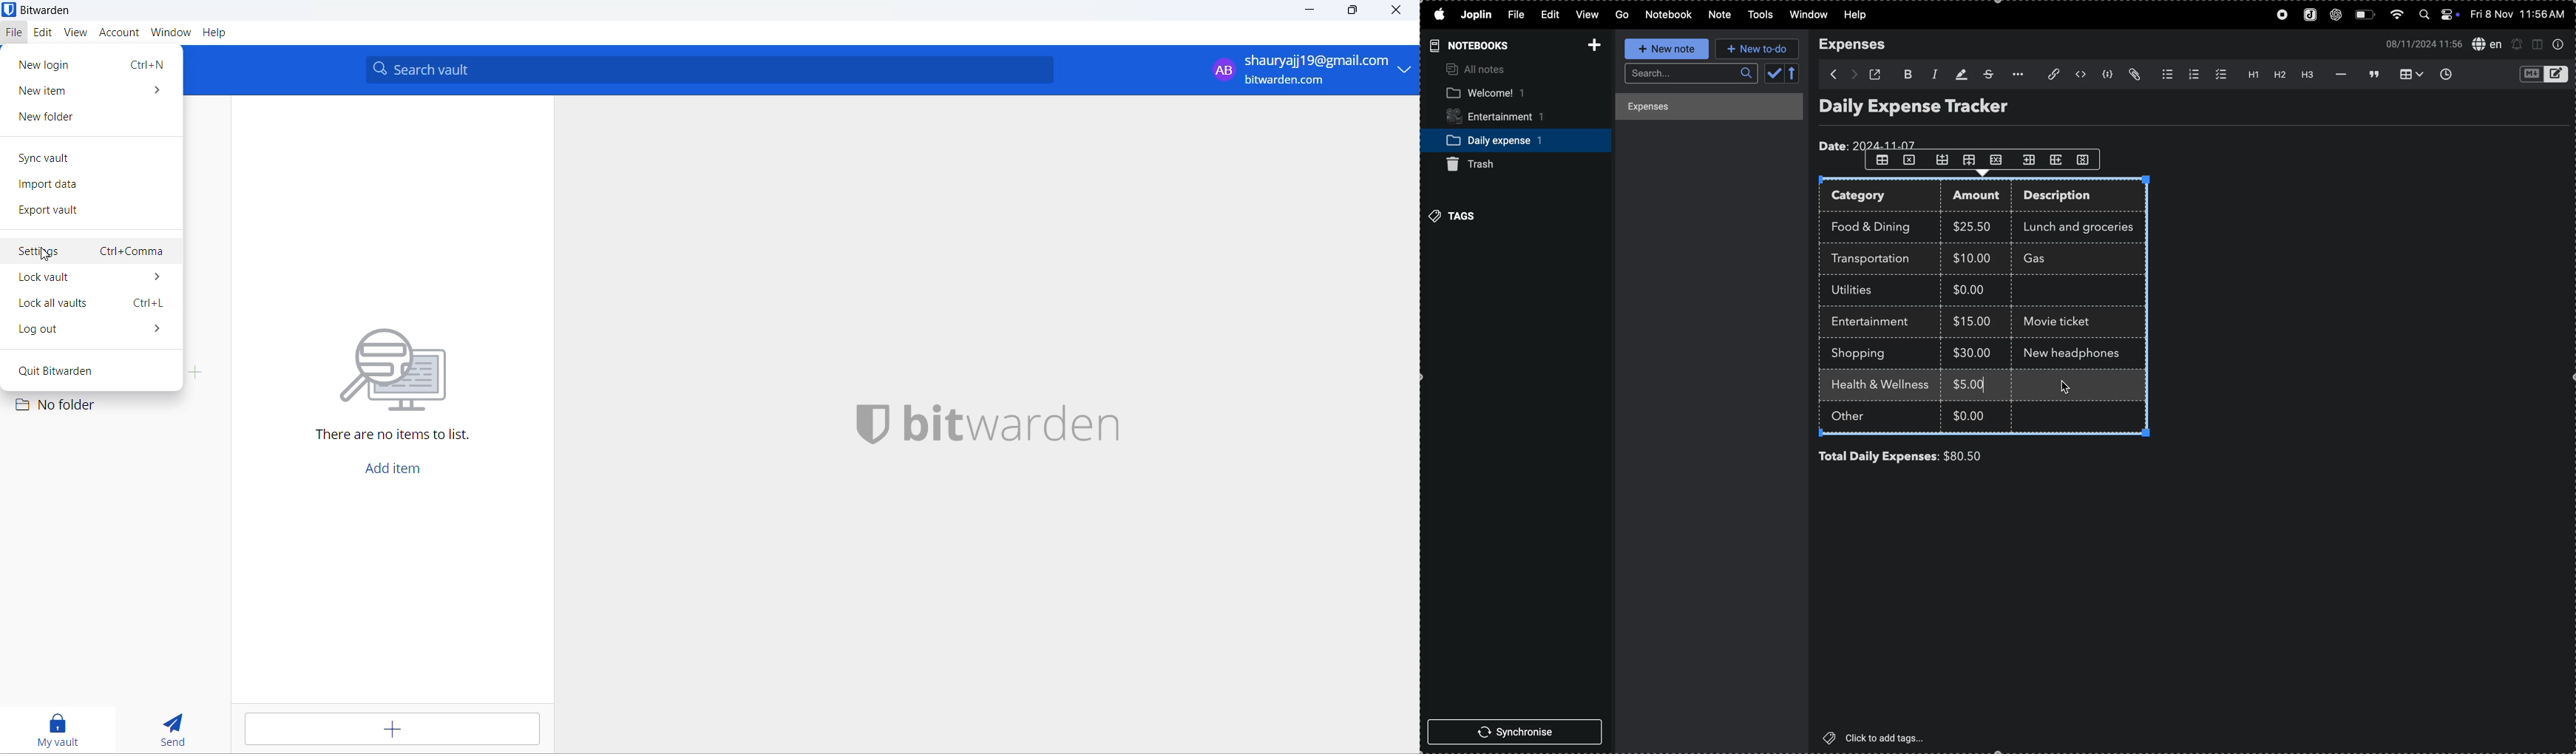 The image size is (2576, 756). What do you see at coordinates (2519, 15) in the screenshot?
I see `date and time` at bounding box center [2519, 15].